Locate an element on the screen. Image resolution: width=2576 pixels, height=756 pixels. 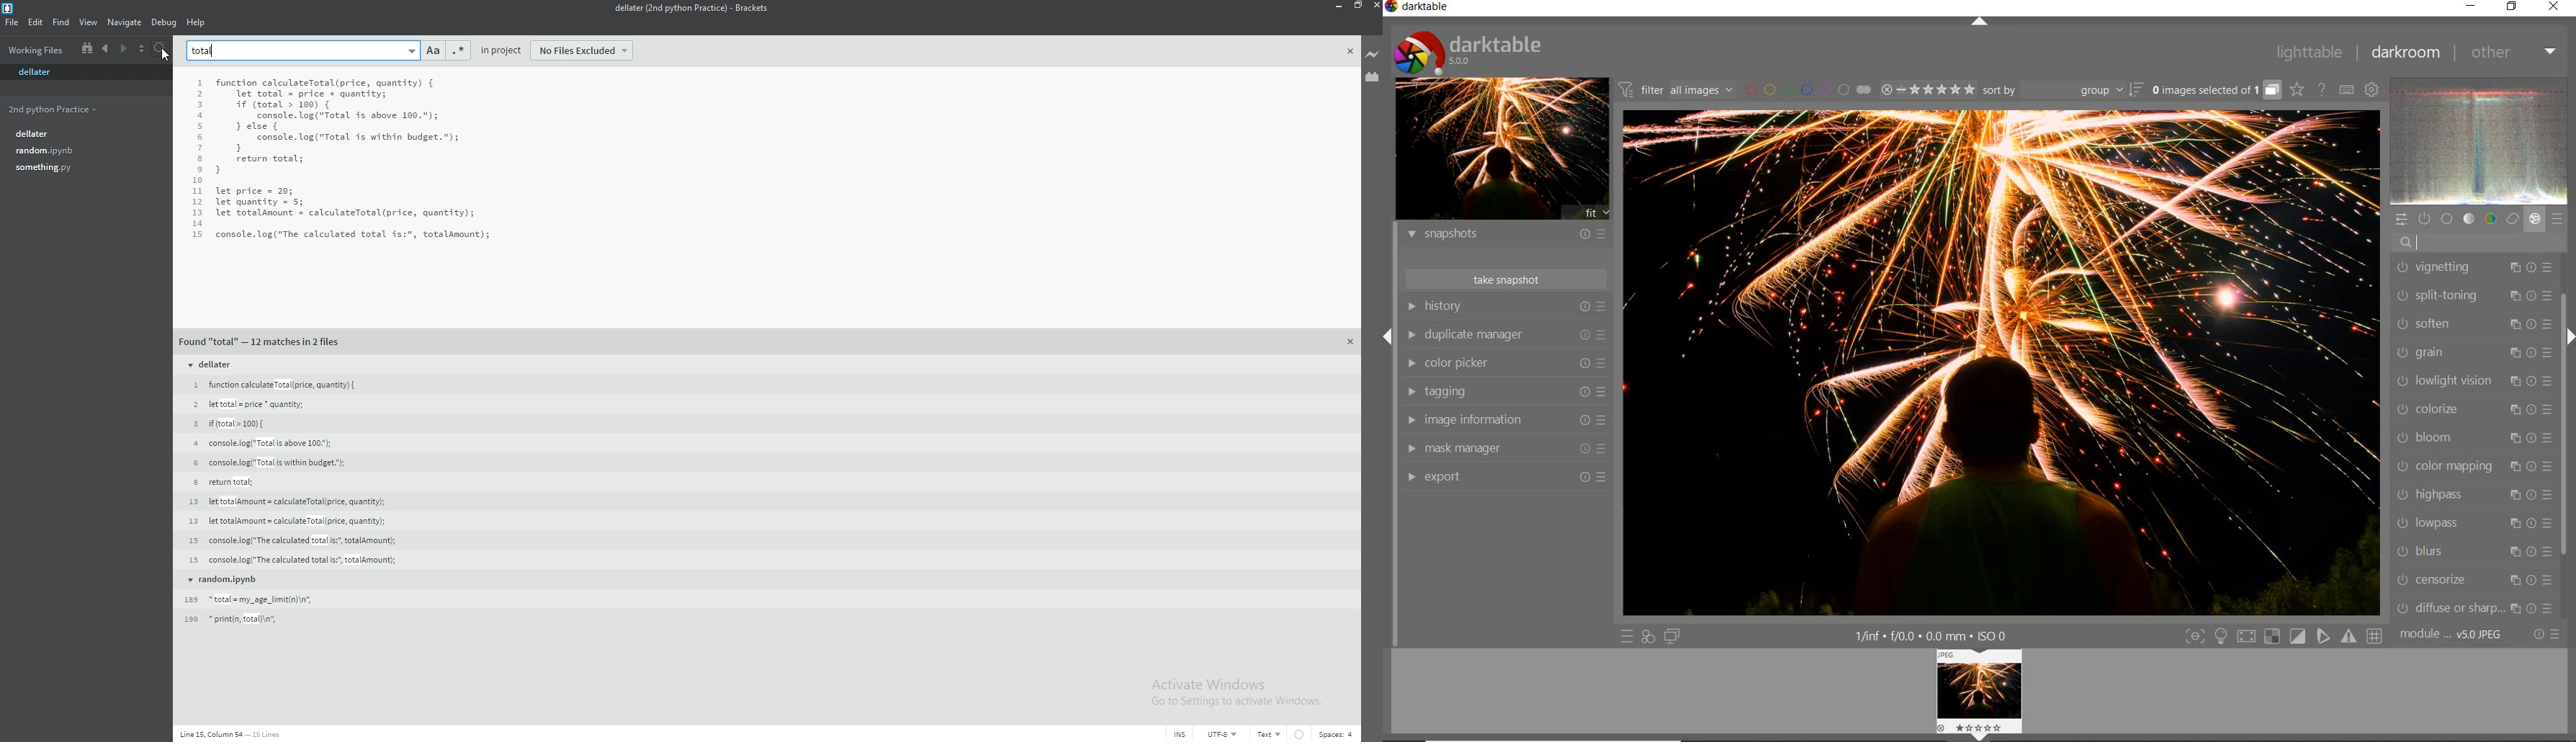
grain is located at coordinates (2473, 353).